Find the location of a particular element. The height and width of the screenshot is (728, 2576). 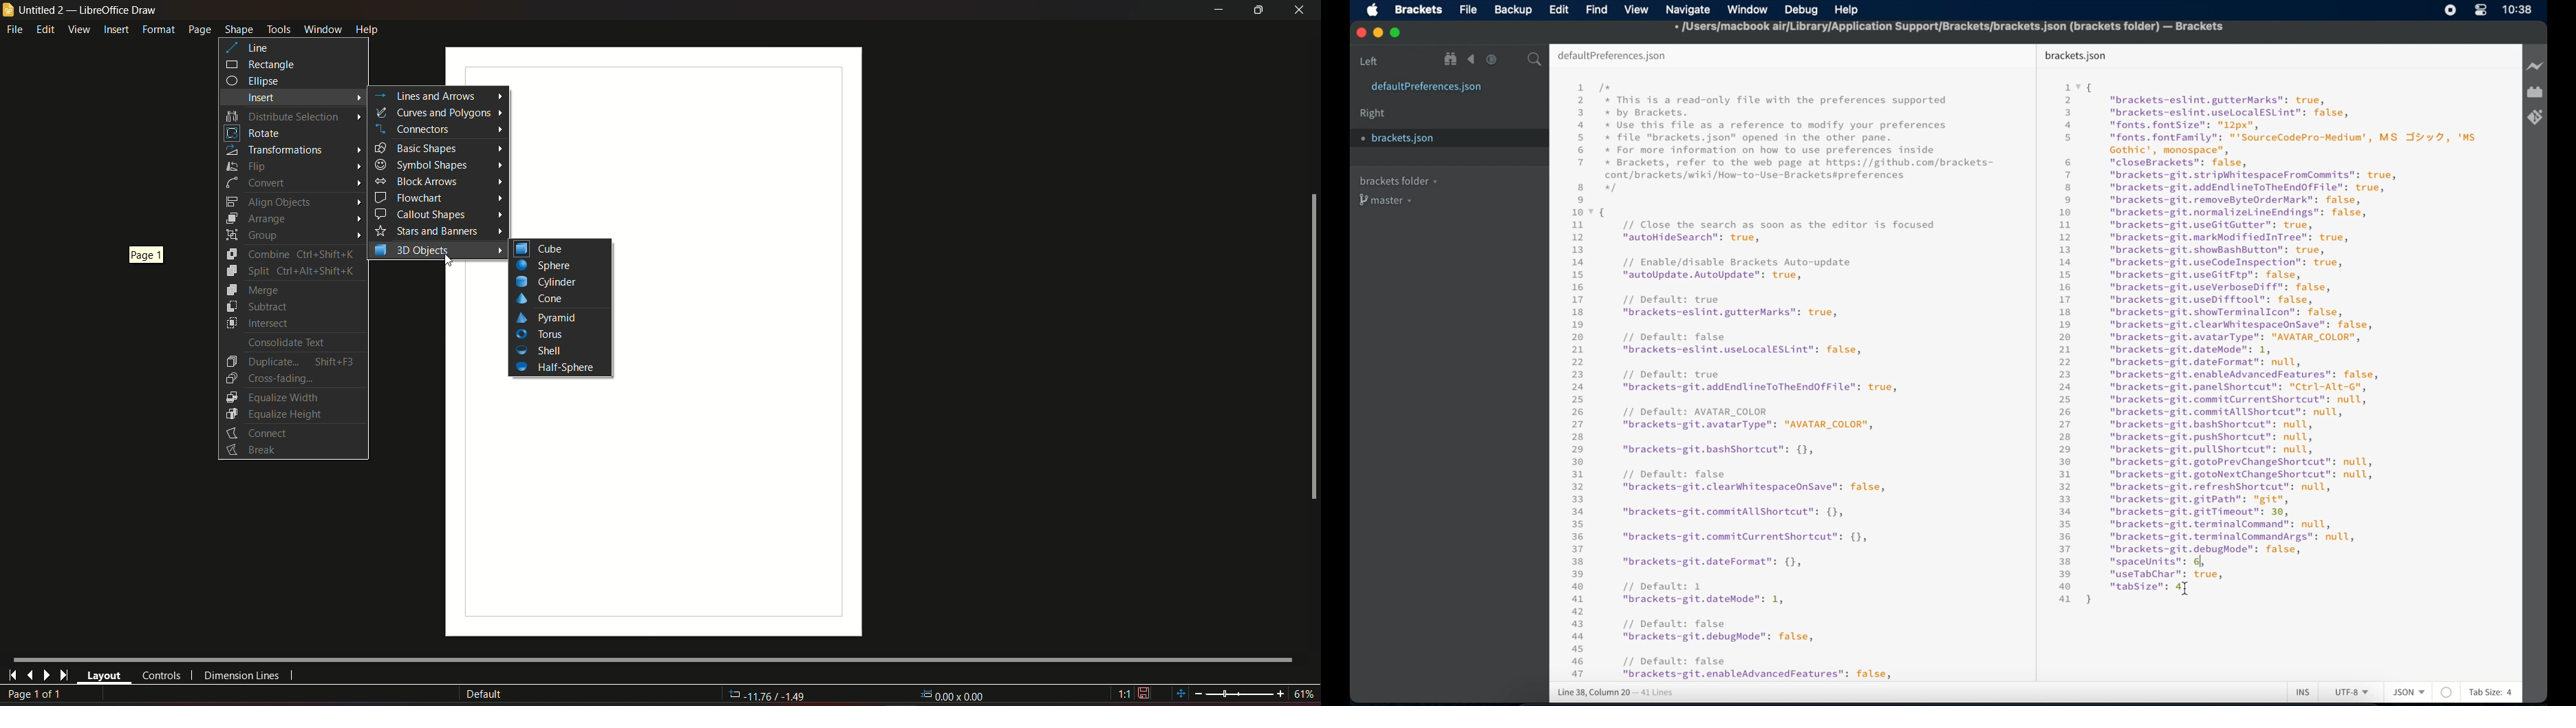

Flowchart is located at coordinates (413, 197).